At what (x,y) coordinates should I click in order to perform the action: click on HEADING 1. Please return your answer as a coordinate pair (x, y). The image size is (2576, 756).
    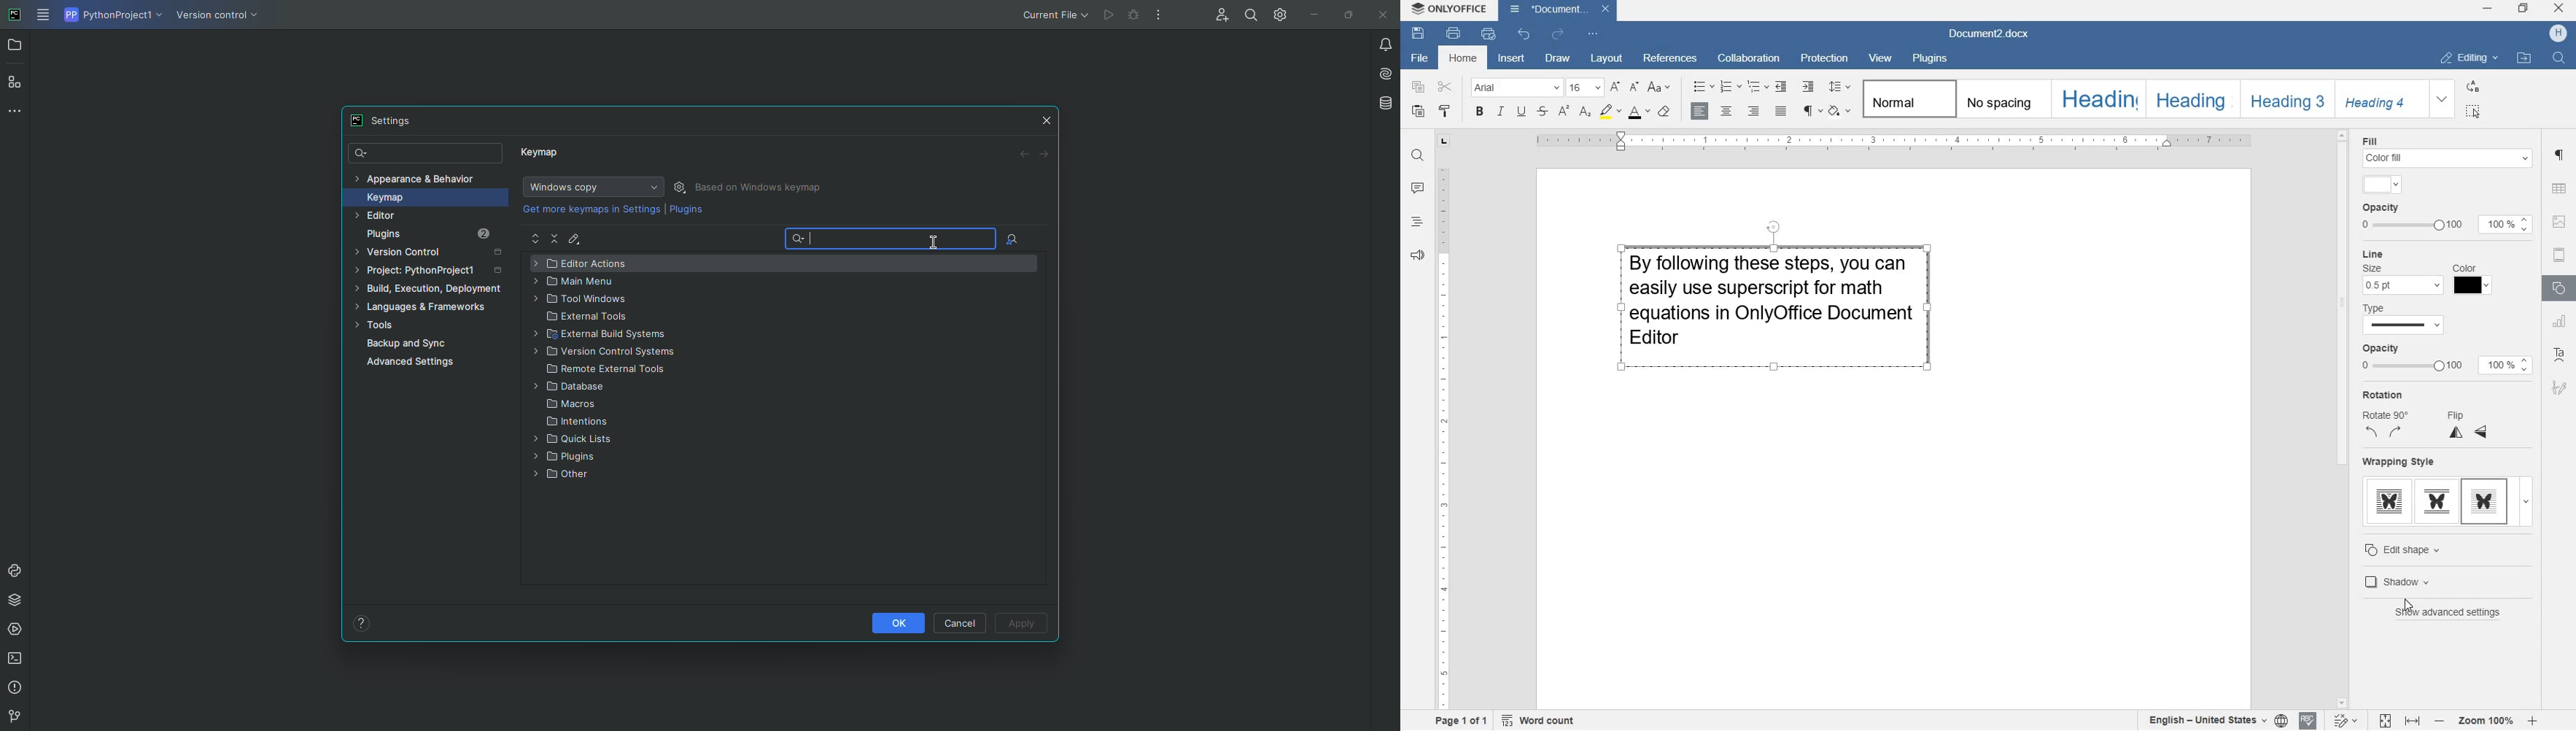
    Looking at the image, I should click on (2098, 99).